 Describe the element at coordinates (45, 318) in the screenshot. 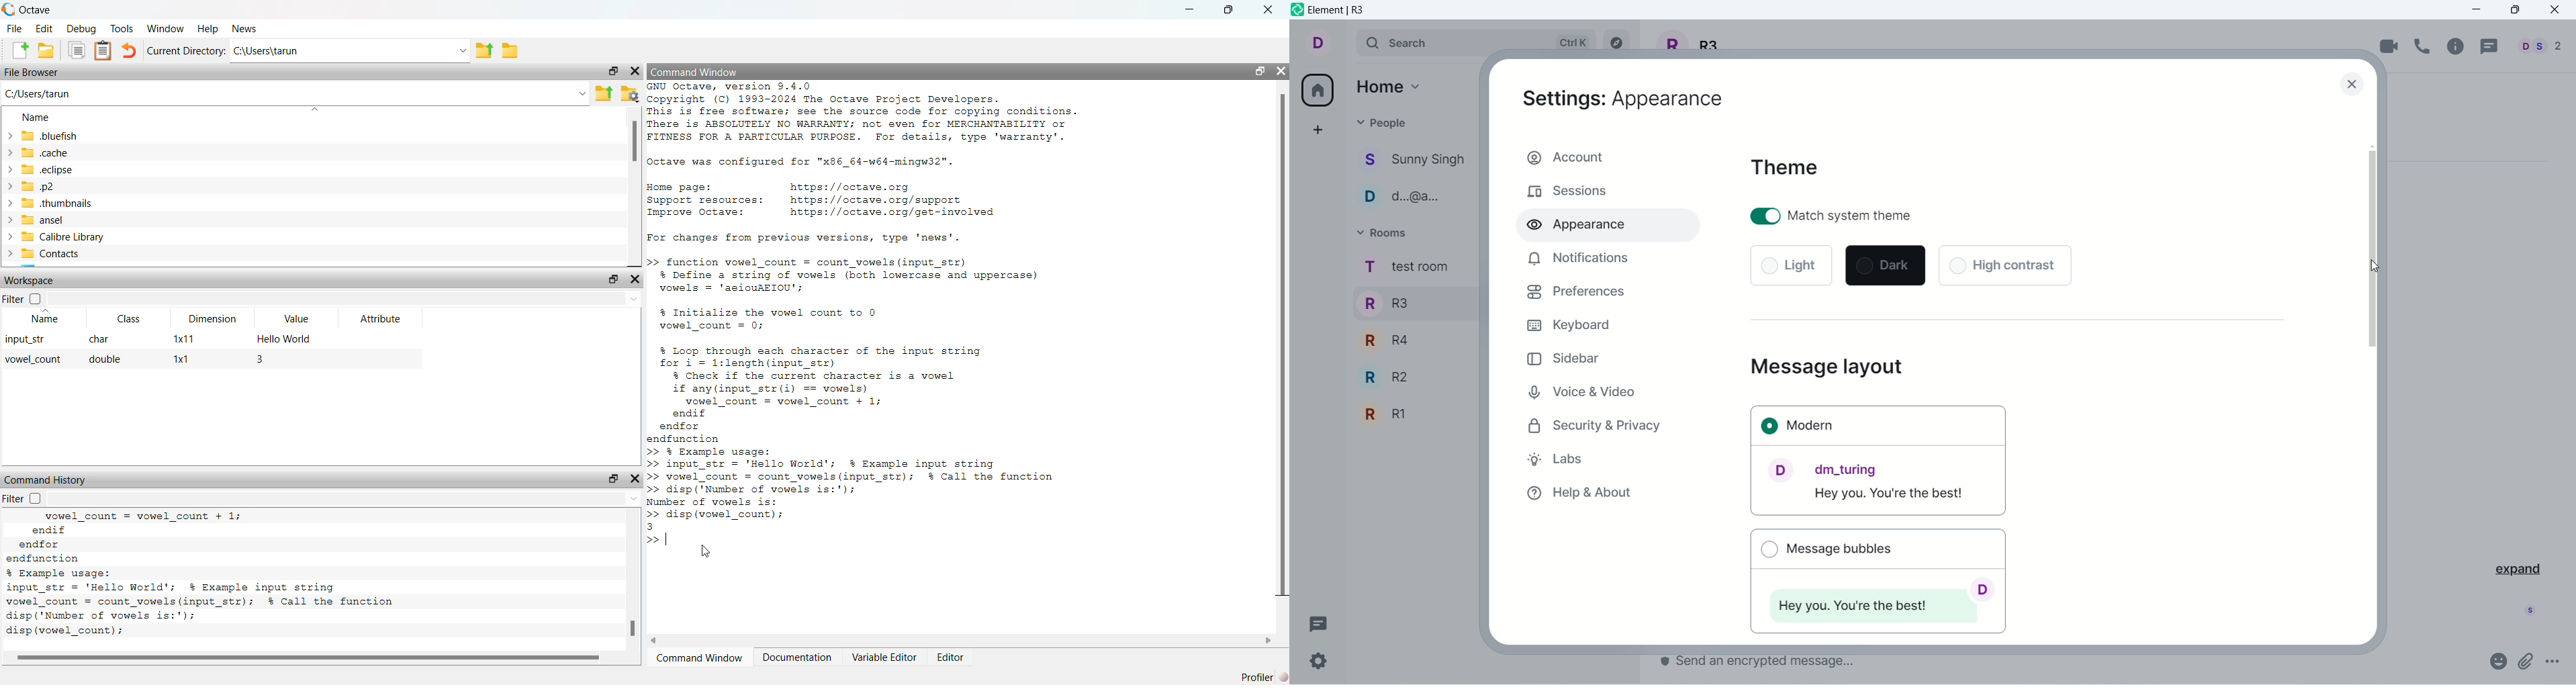

I see `Name` at that location.